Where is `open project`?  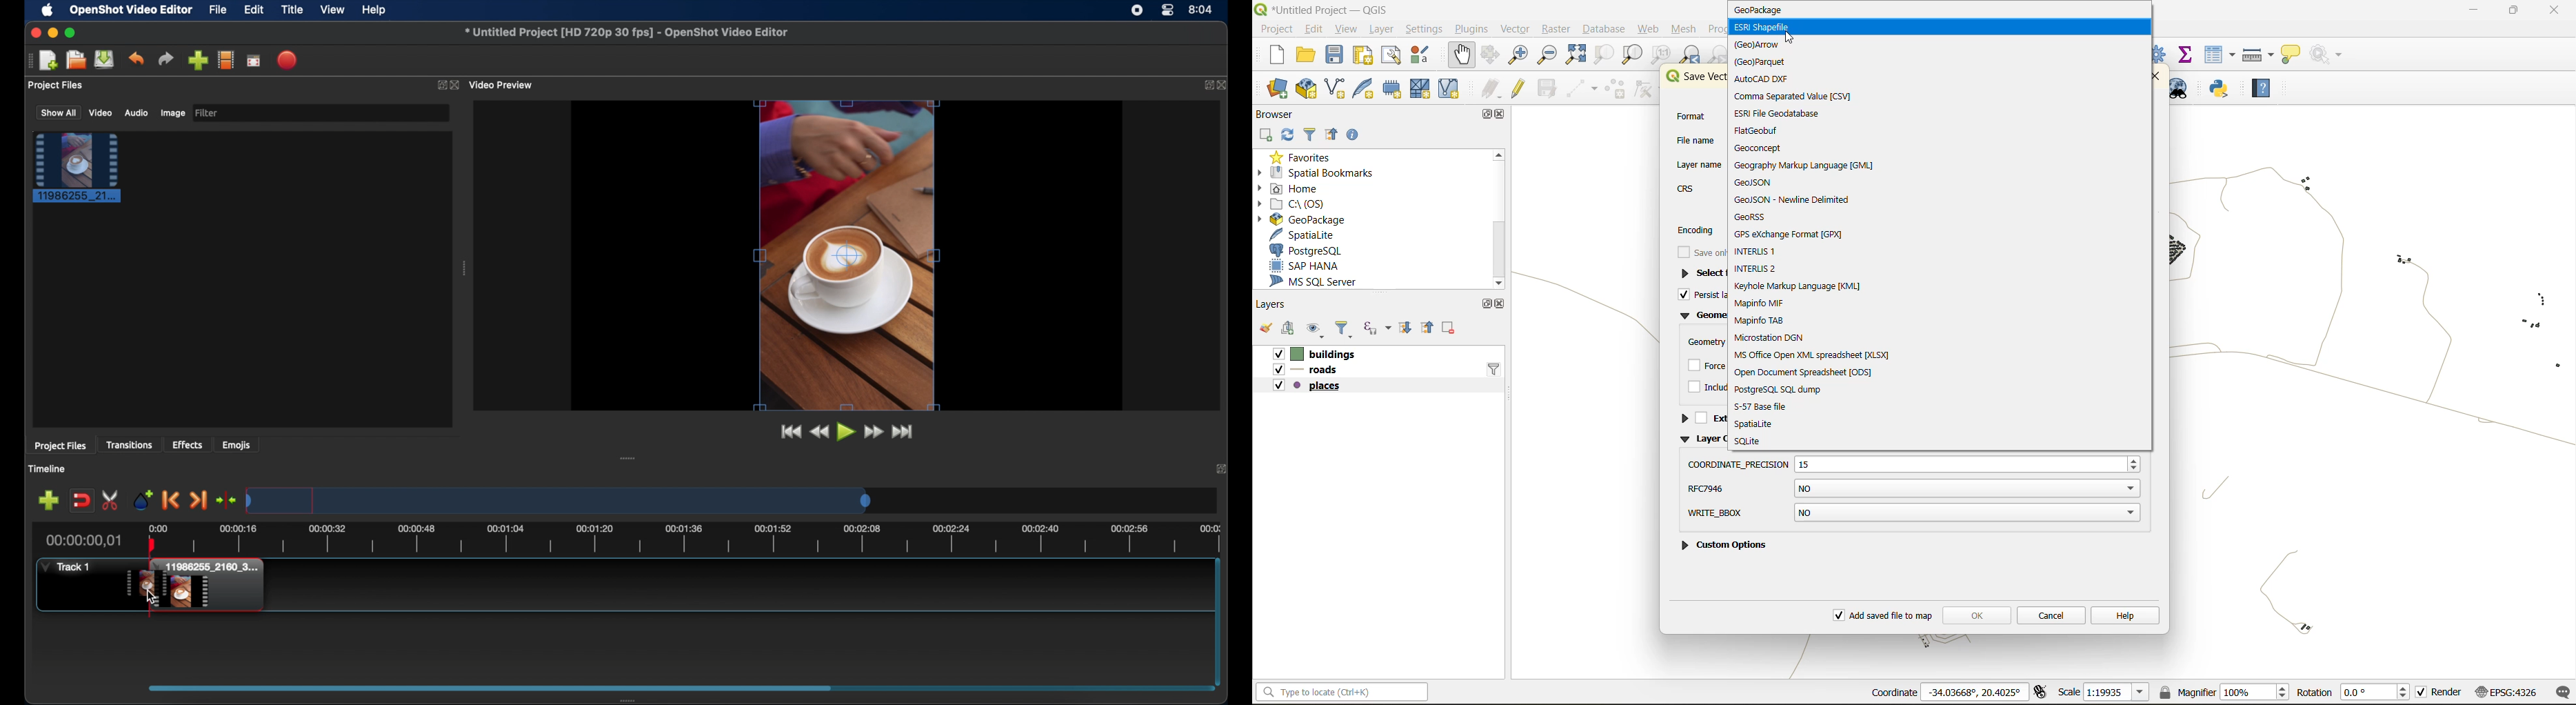
open project is located at coordinates (76, 60).